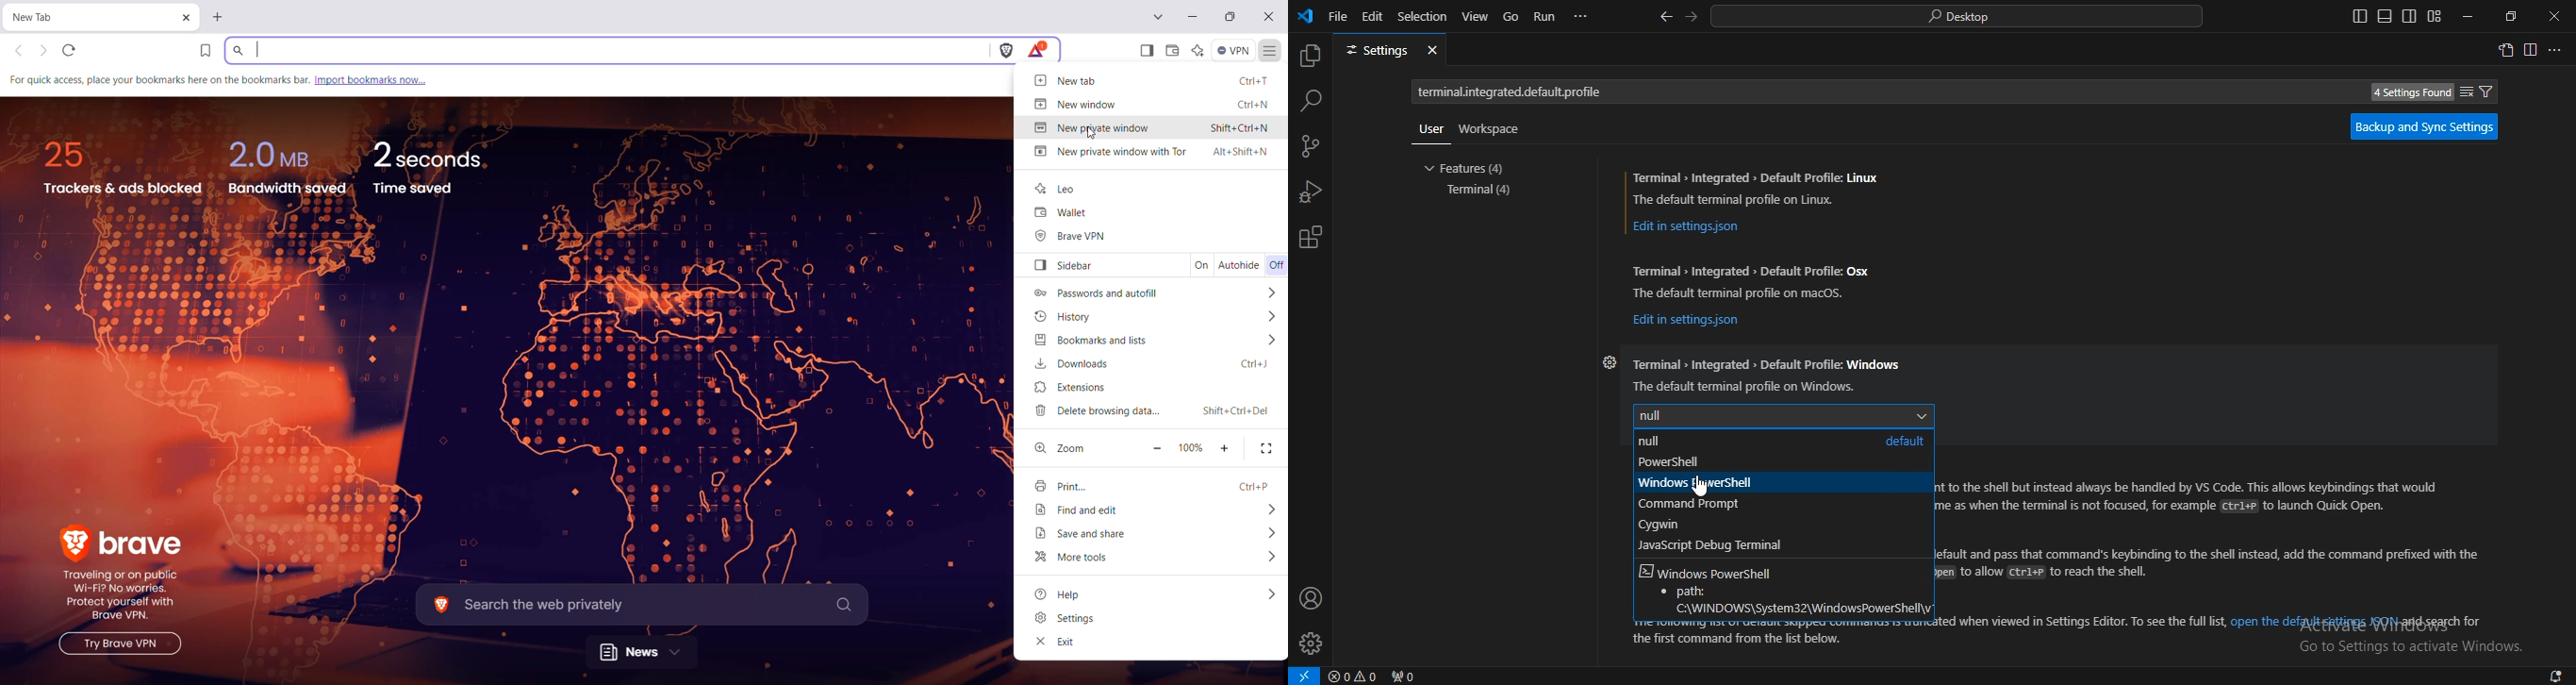  Describe the element at coordinates (1313, 102) in the screenshot. I see `search` at that location.